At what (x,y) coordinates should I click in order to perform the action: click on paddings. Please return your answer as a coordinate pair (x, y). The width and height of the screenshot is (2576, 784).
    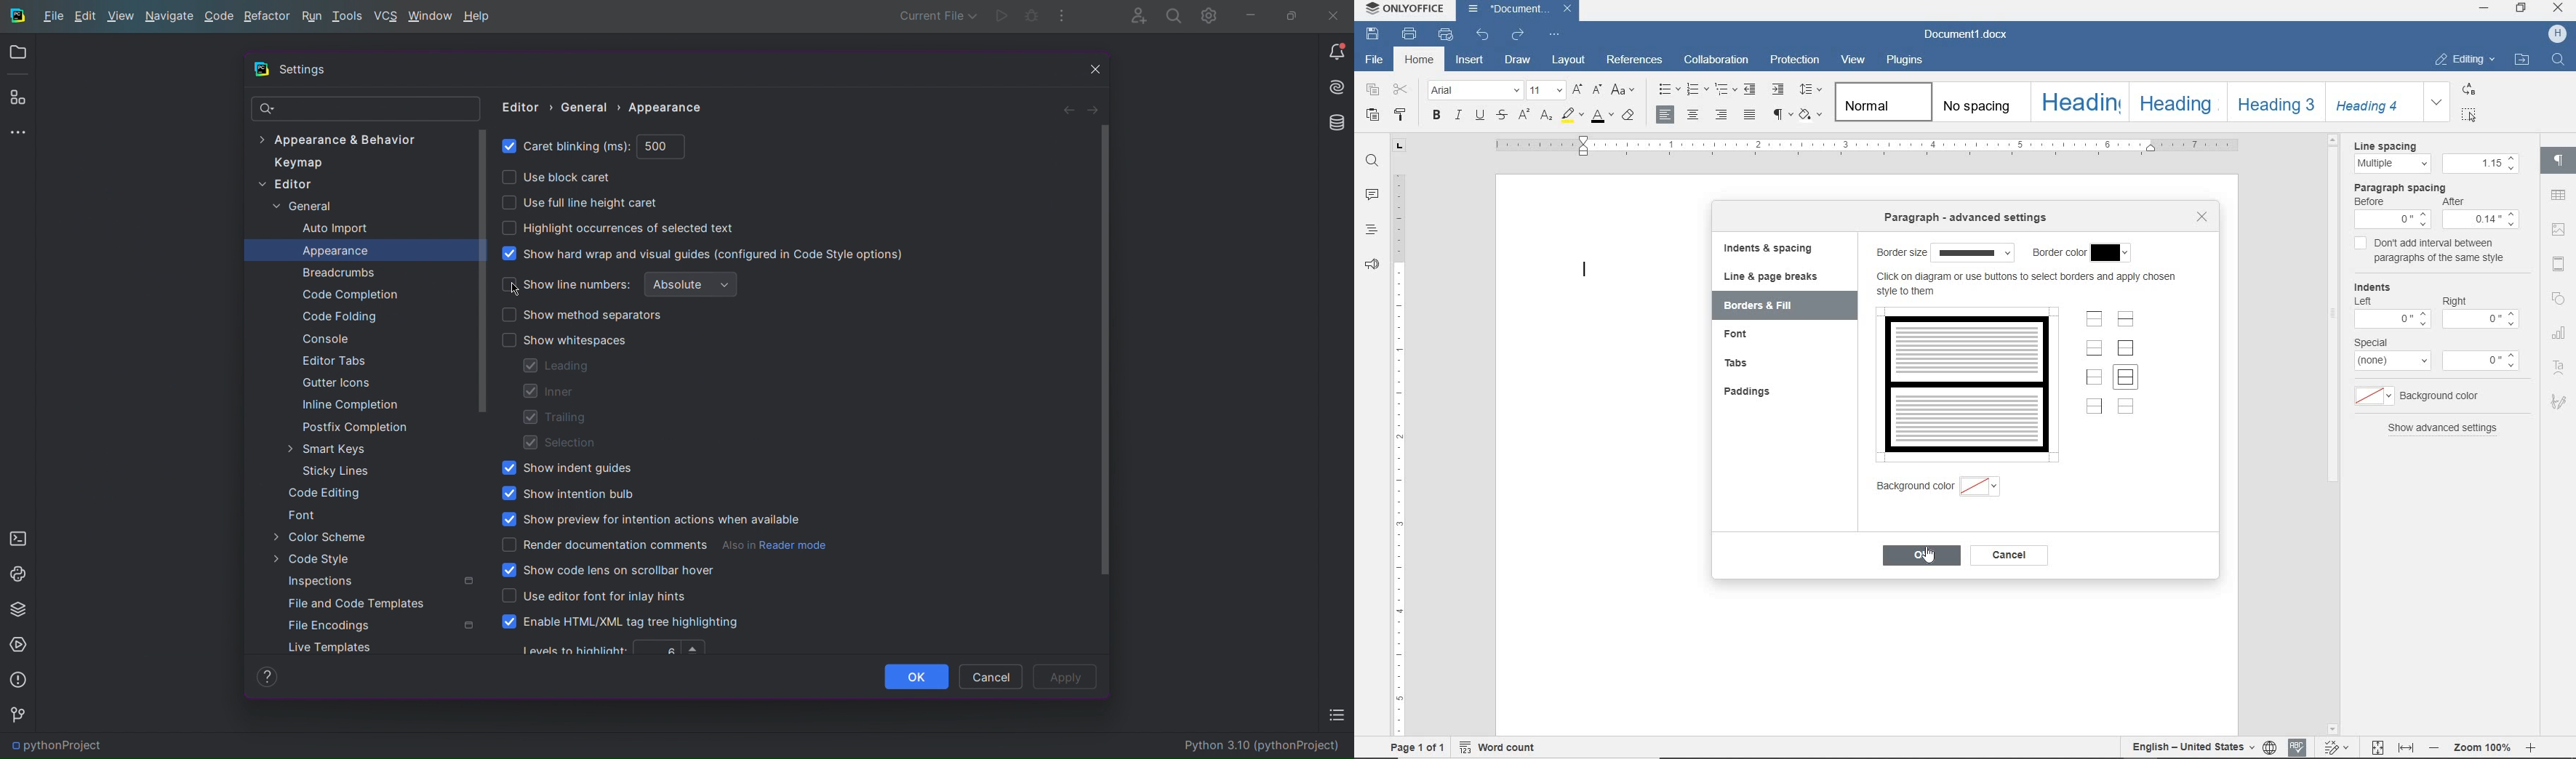
    Looking at the image, I should click on (1758, 393).